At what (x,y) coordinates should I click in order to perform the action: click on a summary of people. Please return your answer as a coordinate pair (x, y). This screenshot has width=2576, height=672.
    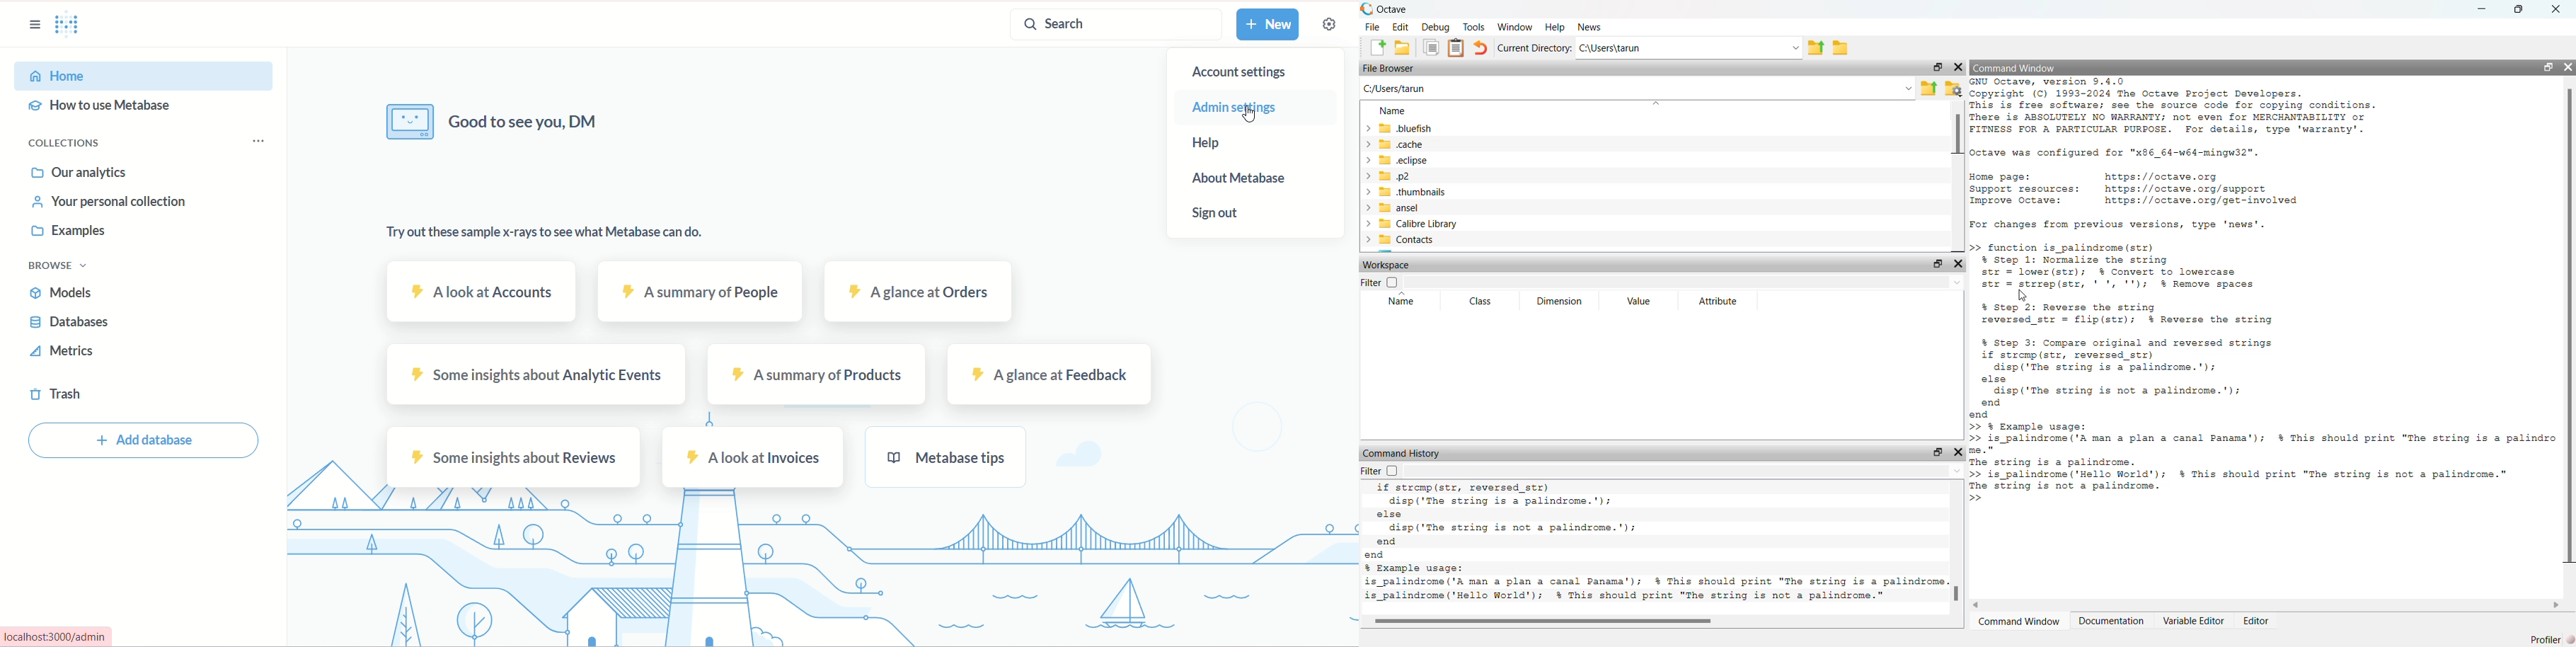
    Looking at the image, I should click on (699, 293).